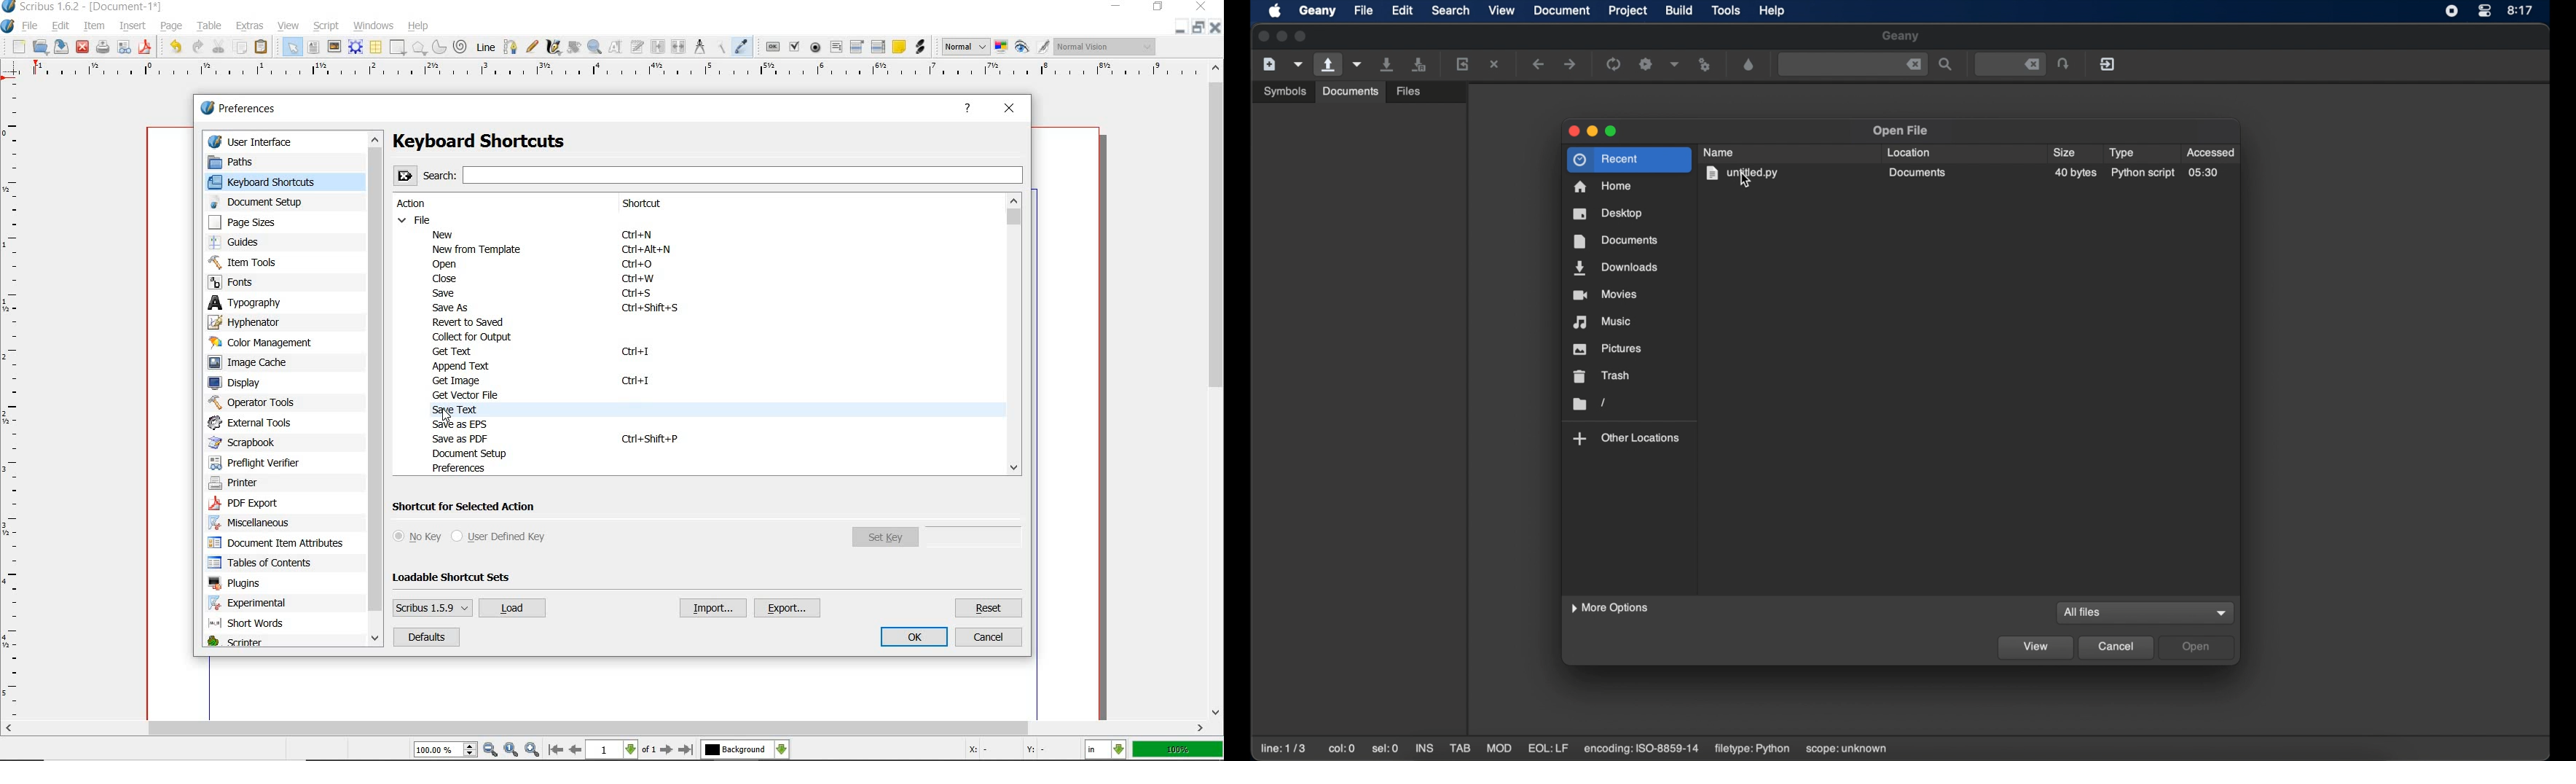 The width and height of the screenshot is (2576, 784). I want to click on preflight verifier, so click(255, 461).